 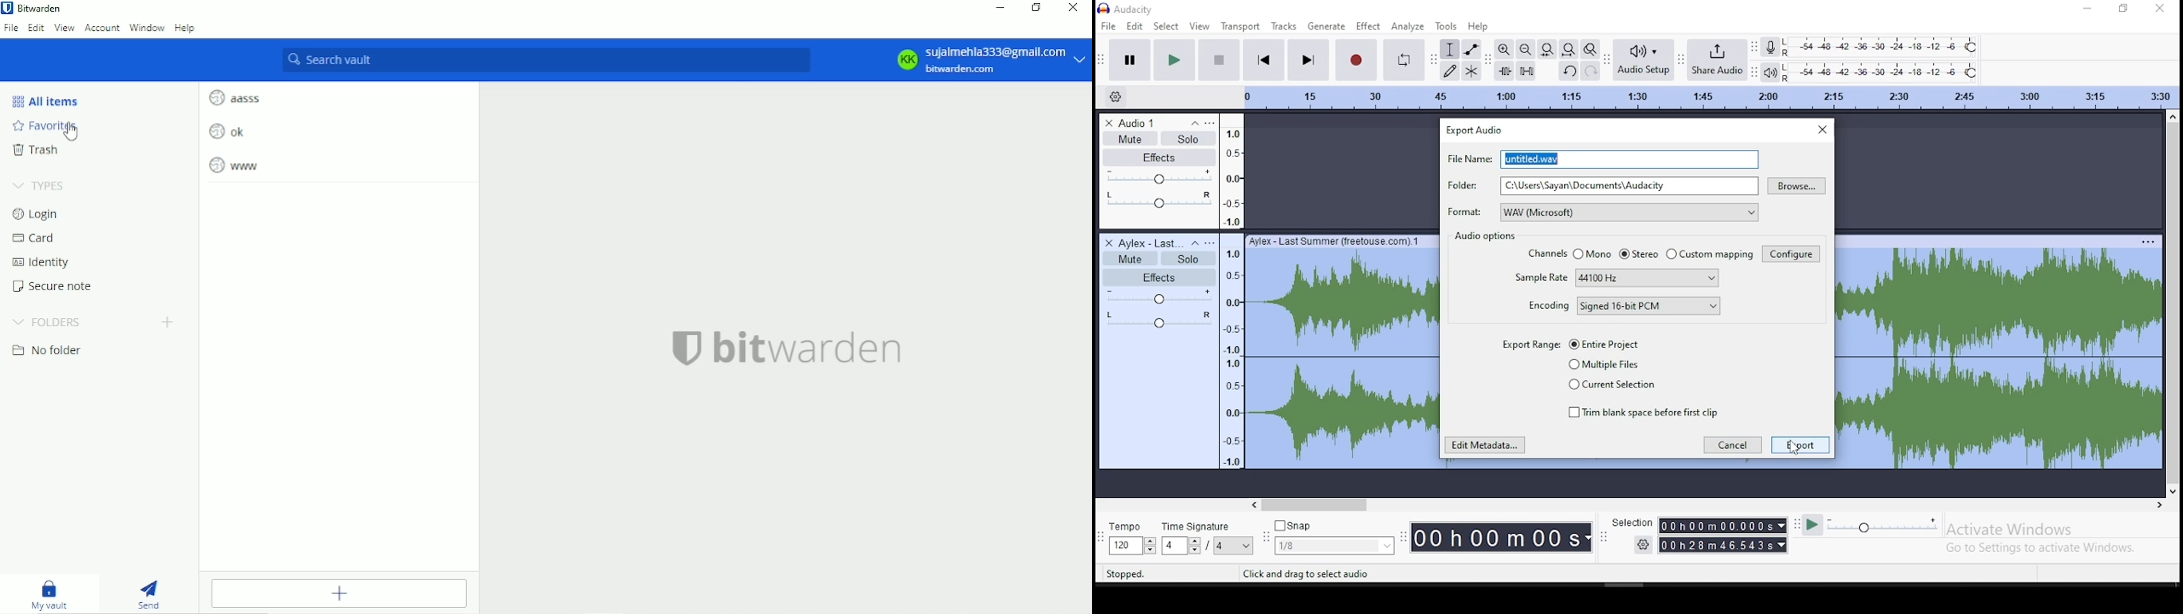 What do you see at coordinates (1504, 49) in the screenshot?
I see `zoom in` at bounding box center [1504, 49].